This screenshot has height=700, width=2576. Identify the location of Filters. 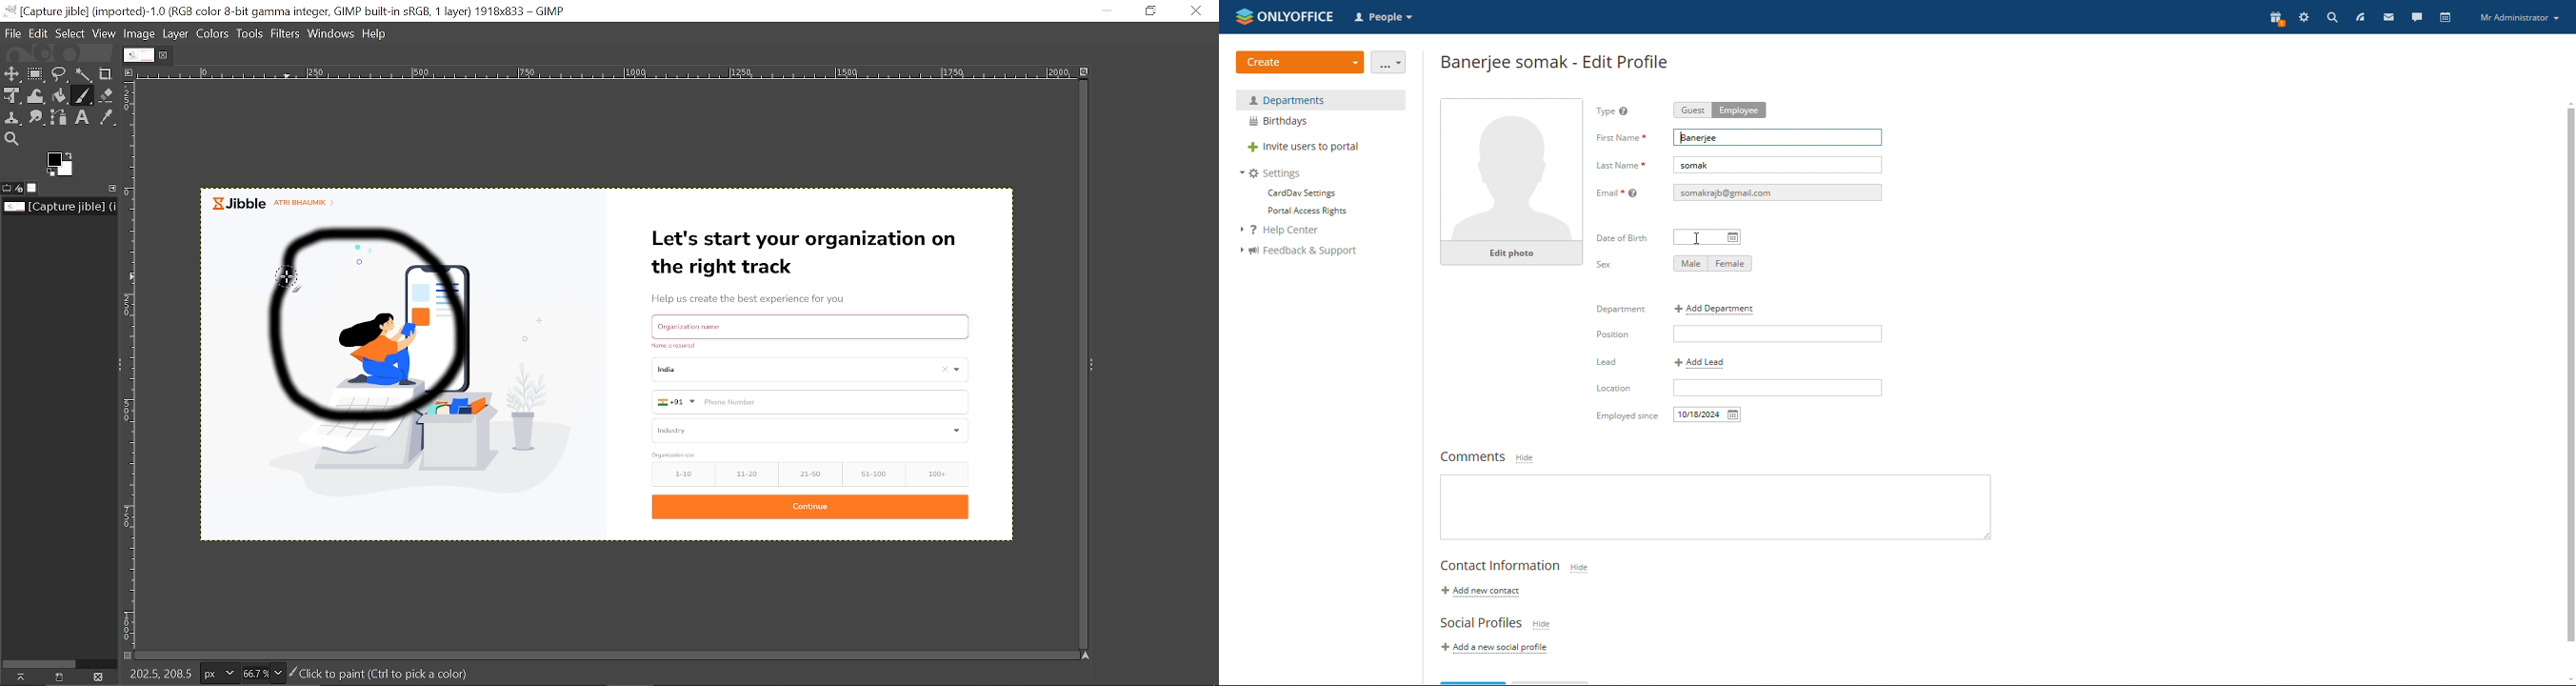
(287, 35).